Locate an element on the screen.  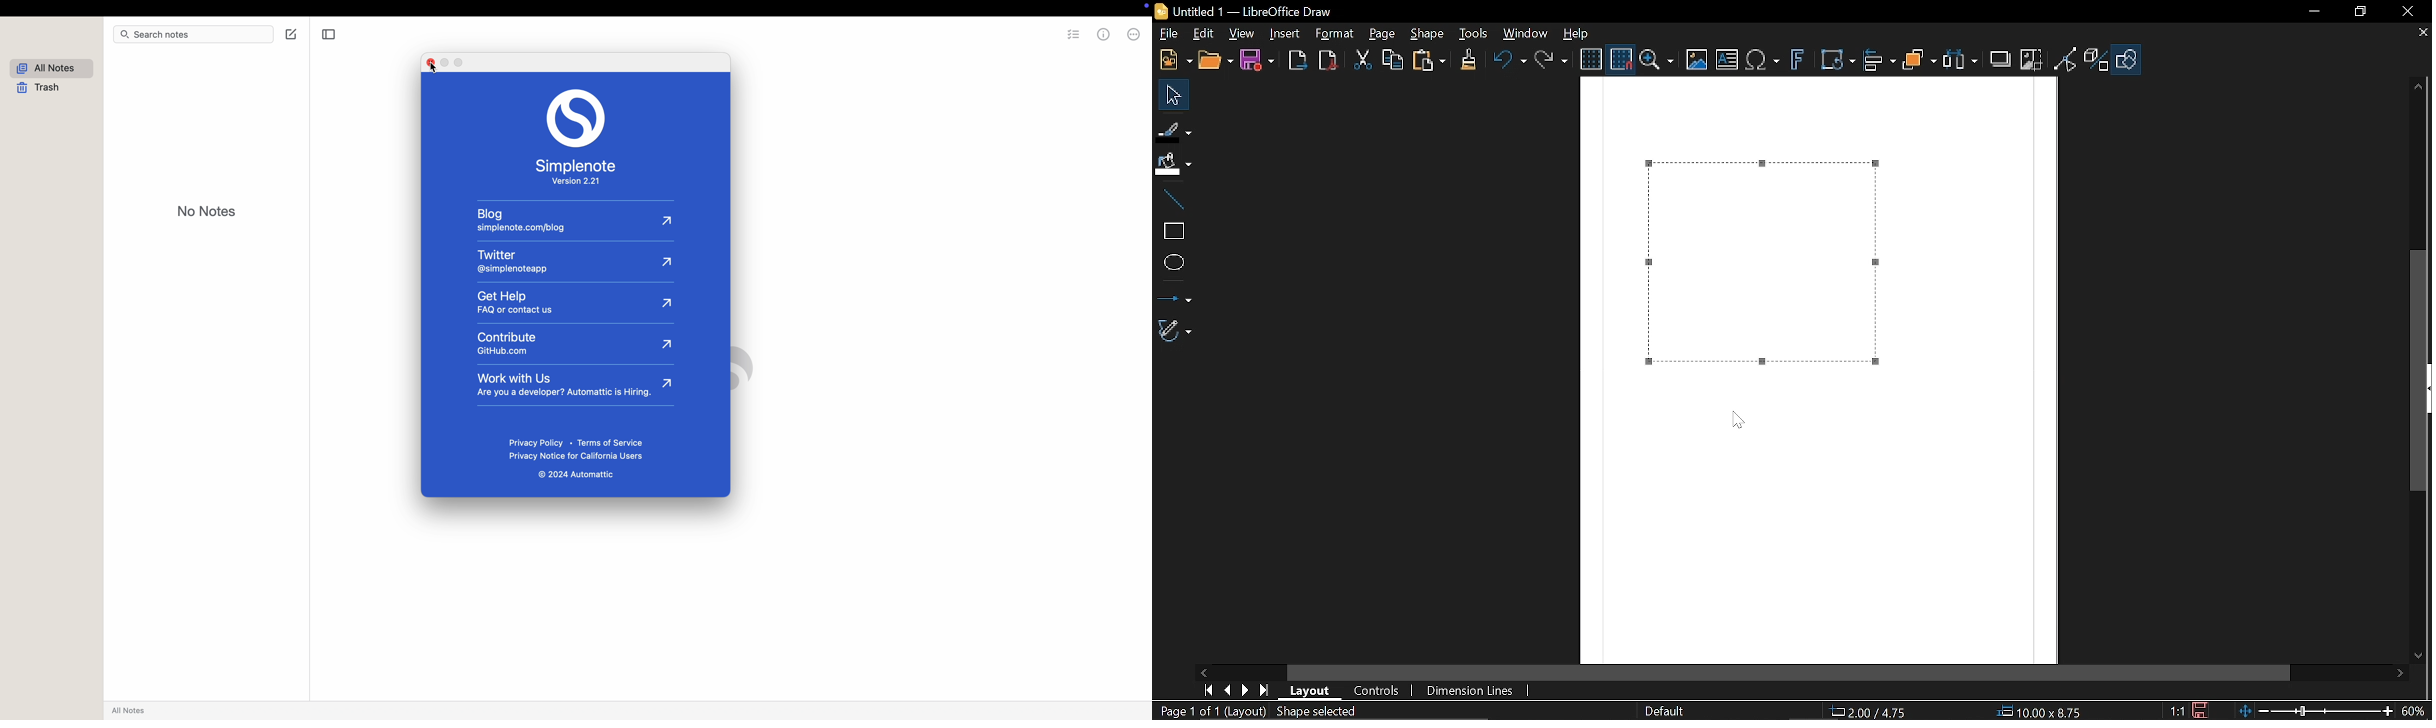
wifi is located at coordinates (999, 9).